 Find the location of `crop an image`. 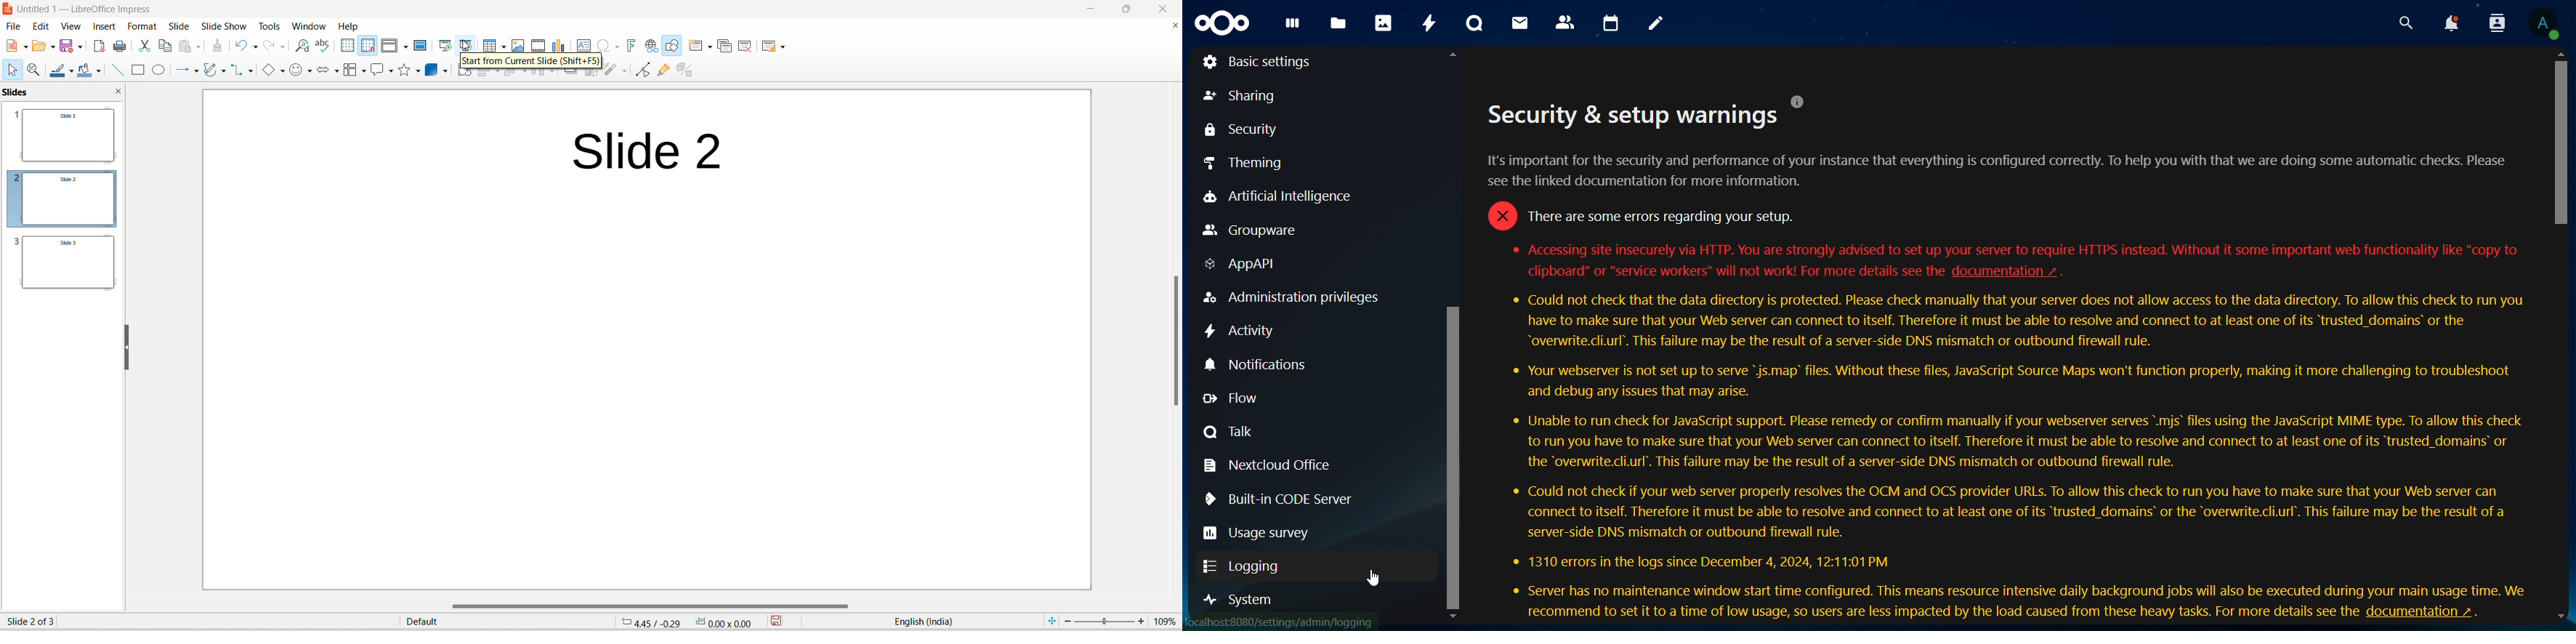

crop an image is located at coordinates (591, 75).